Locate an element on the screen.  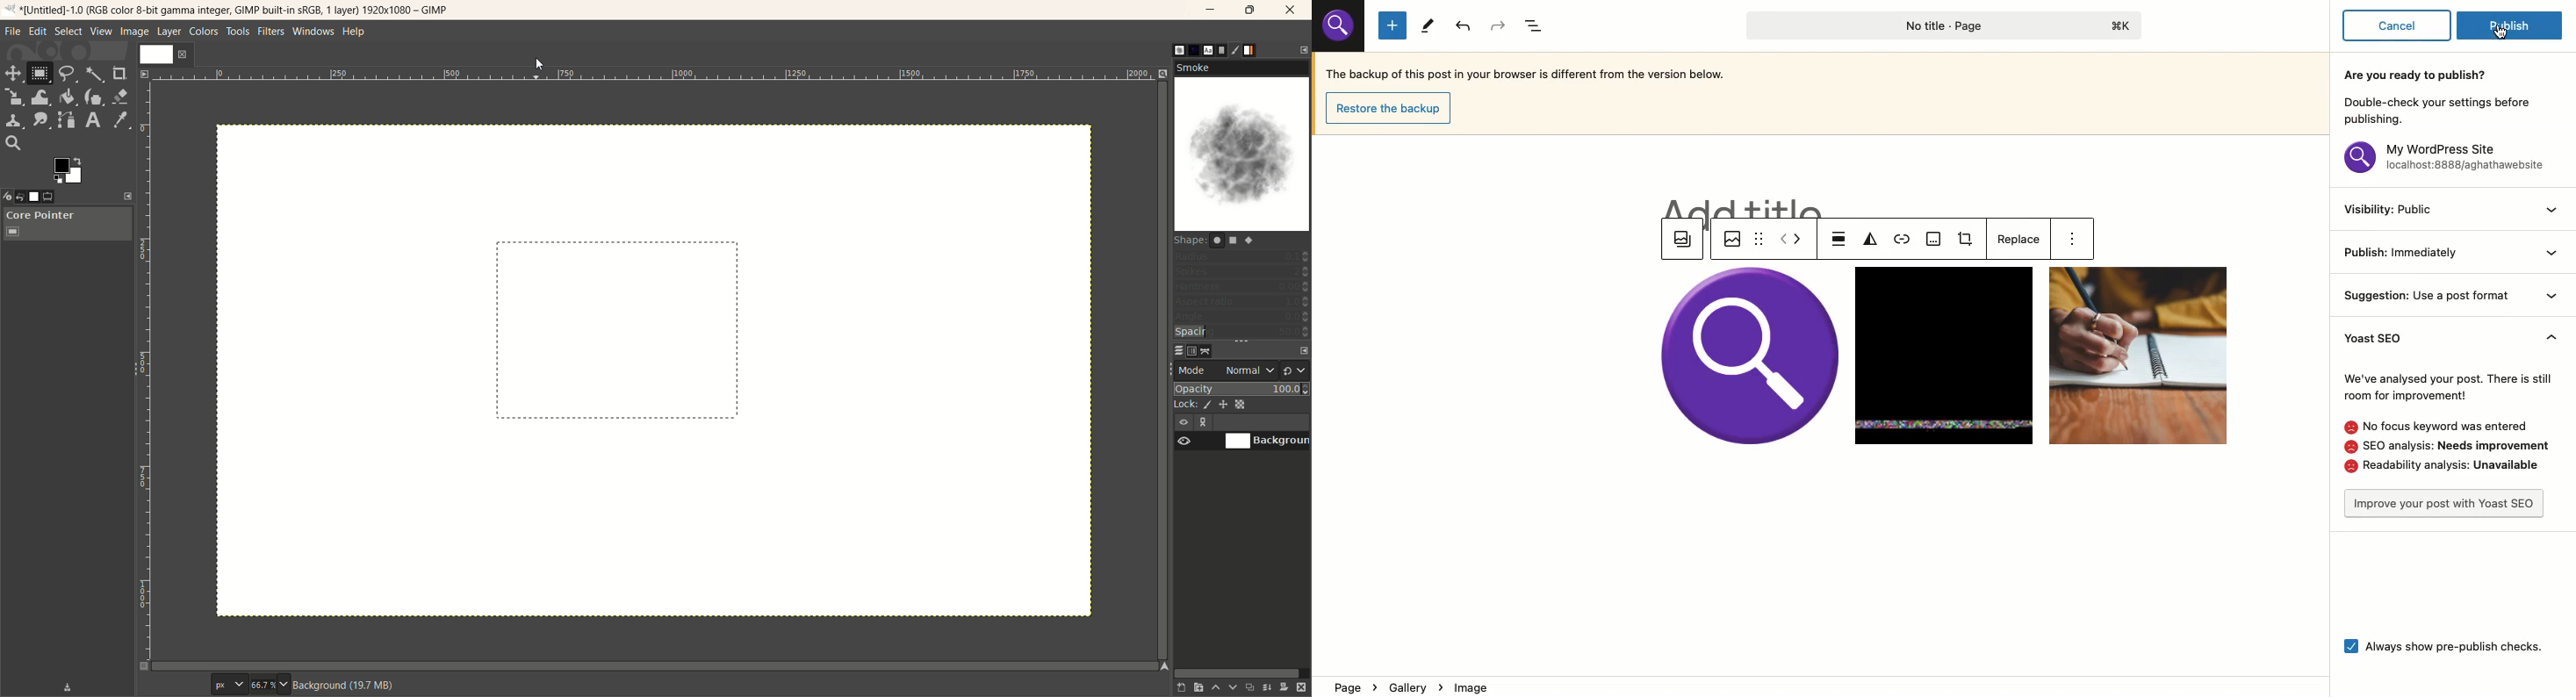
My wordpress site is located at coordinates (2438, 157).